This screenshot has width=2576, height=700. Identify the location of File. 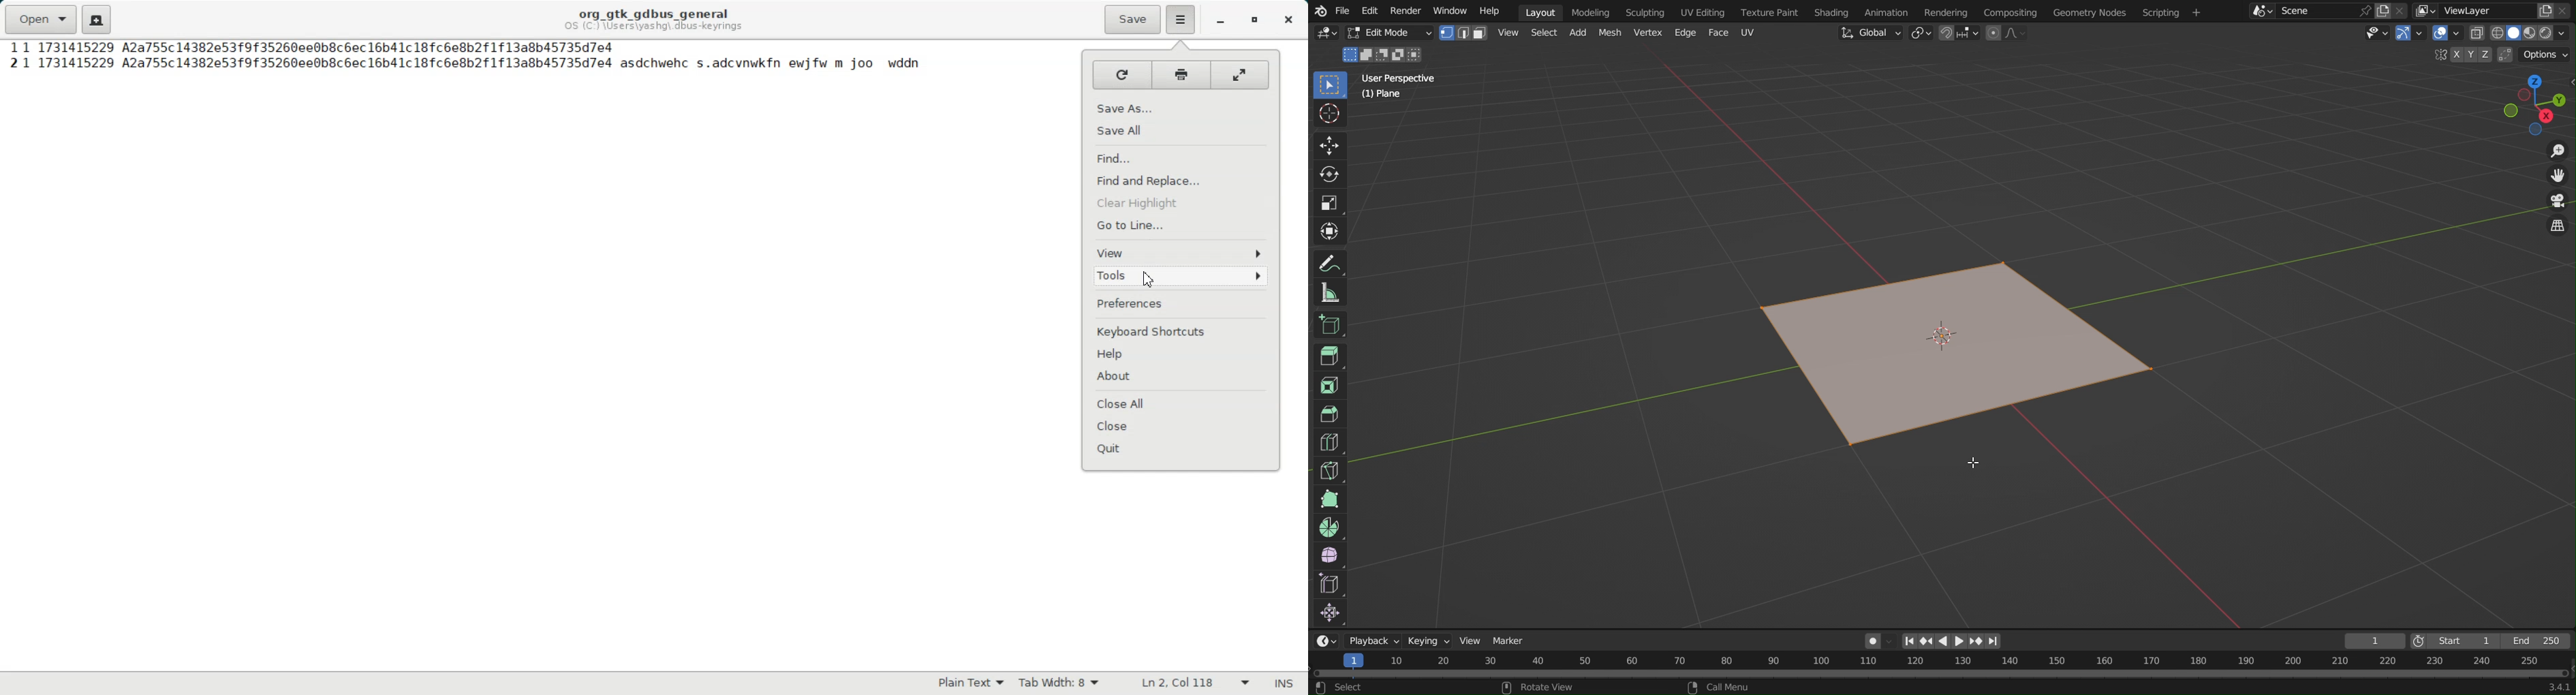
(1343, 11).